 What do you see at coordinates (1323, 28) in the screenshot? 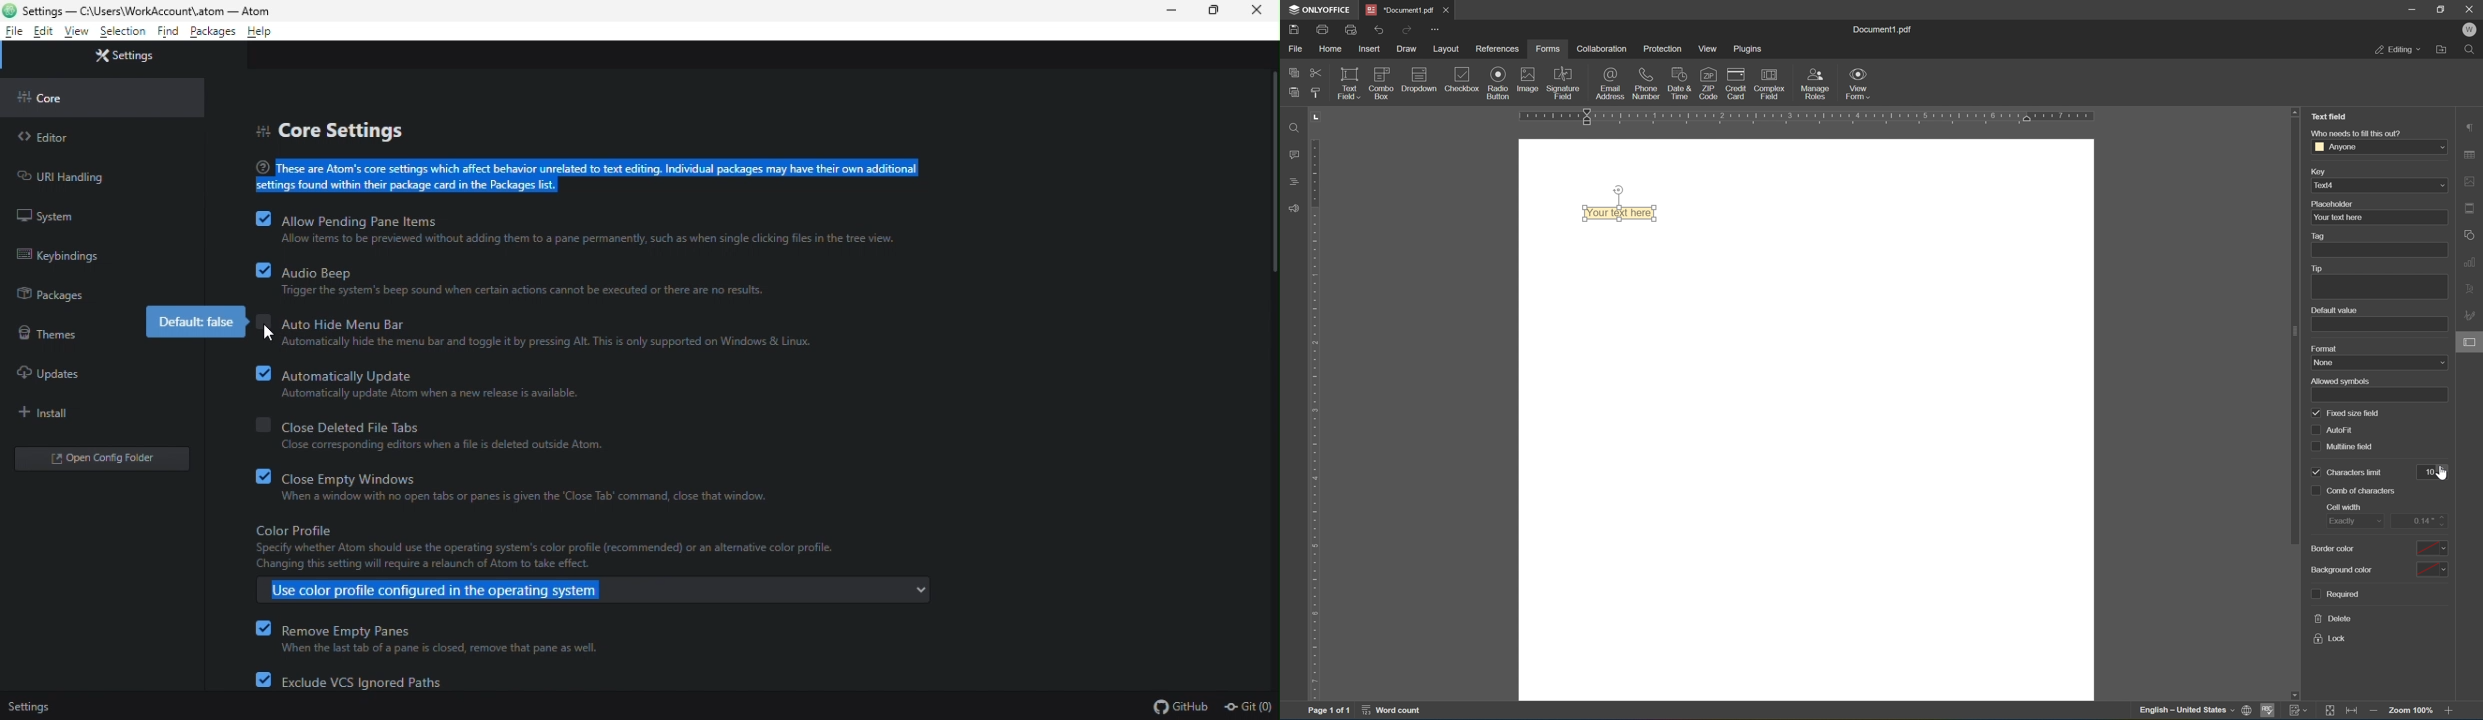
I see `print` at bounding box center [1323, 28].